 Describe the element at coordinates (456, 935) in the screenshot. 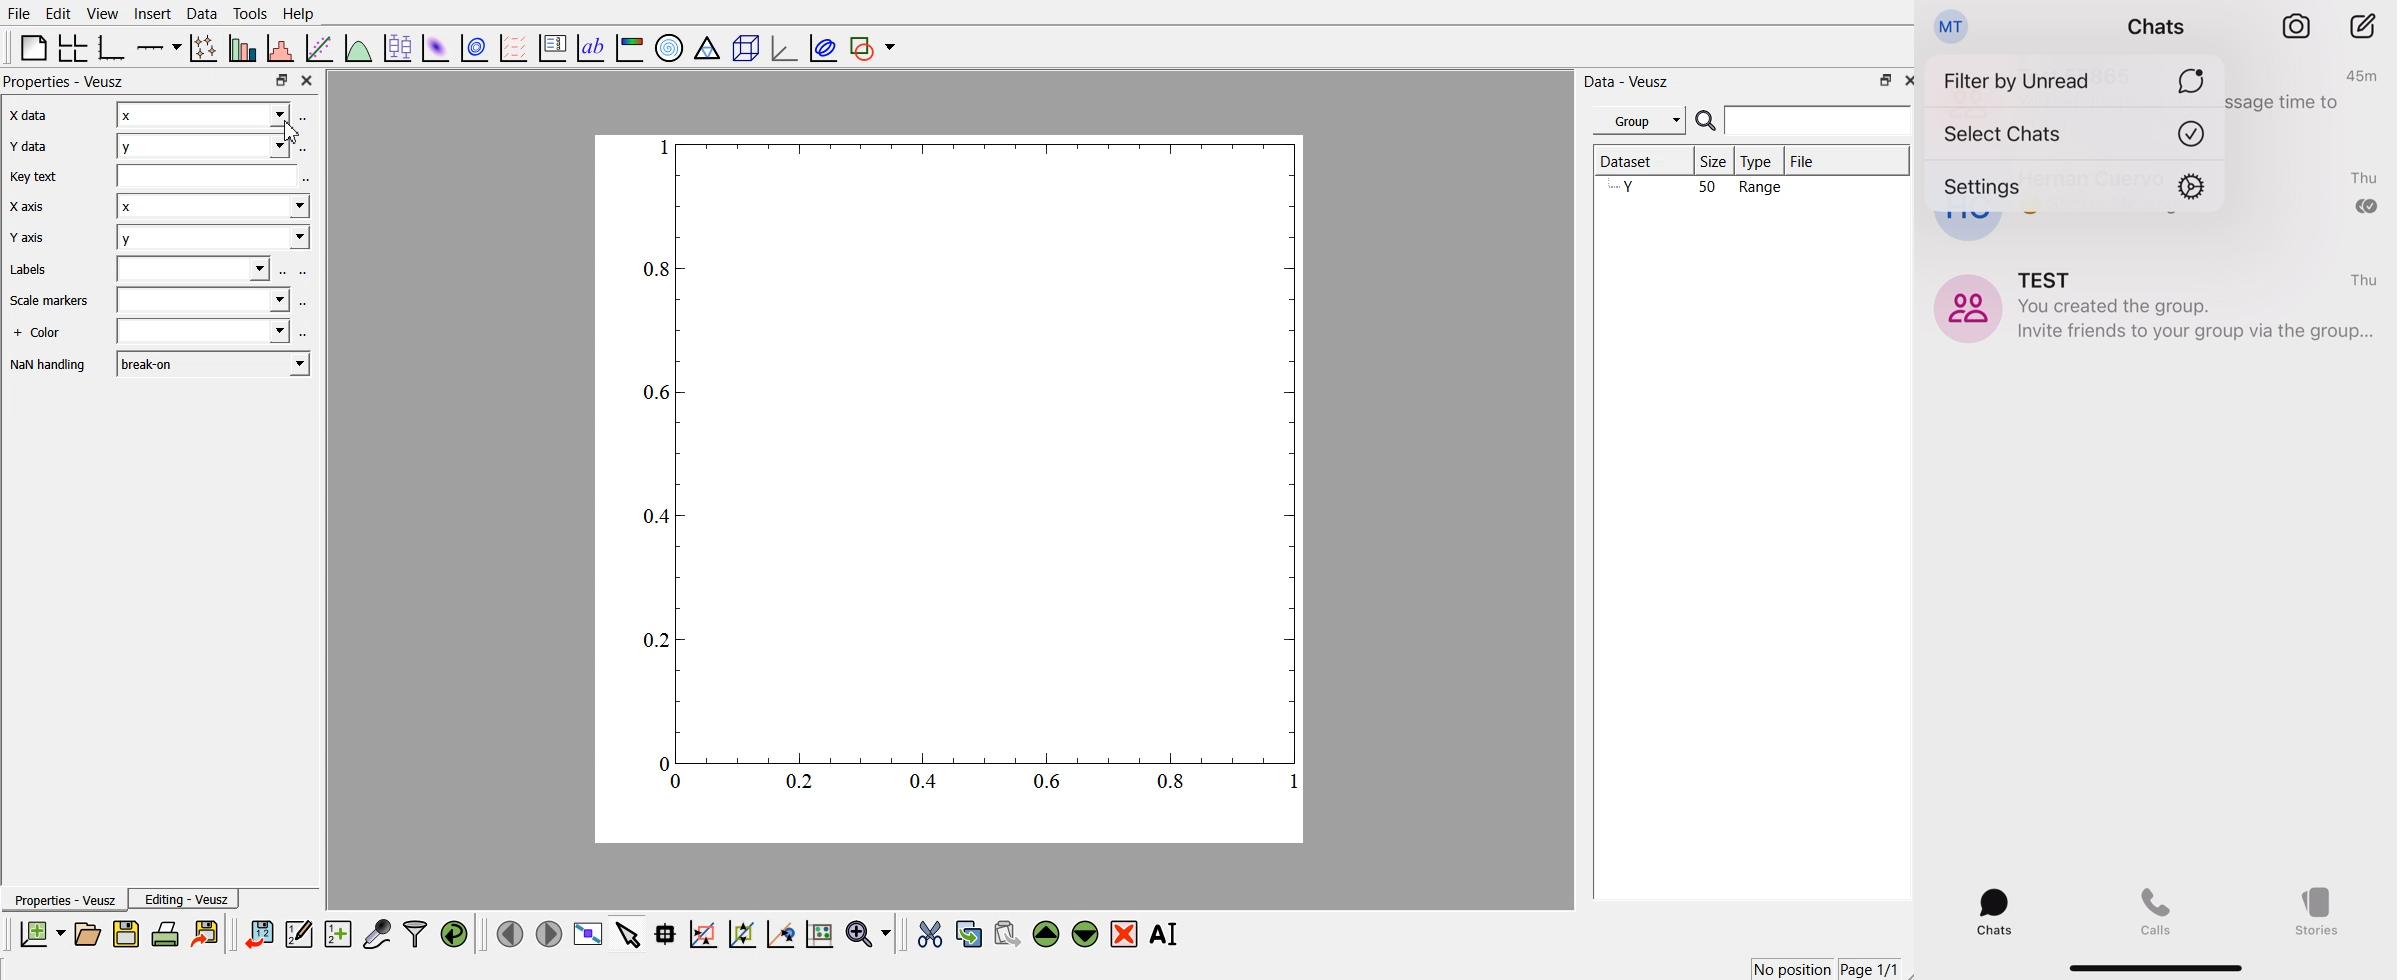

I see `reload linked datas` at that location.